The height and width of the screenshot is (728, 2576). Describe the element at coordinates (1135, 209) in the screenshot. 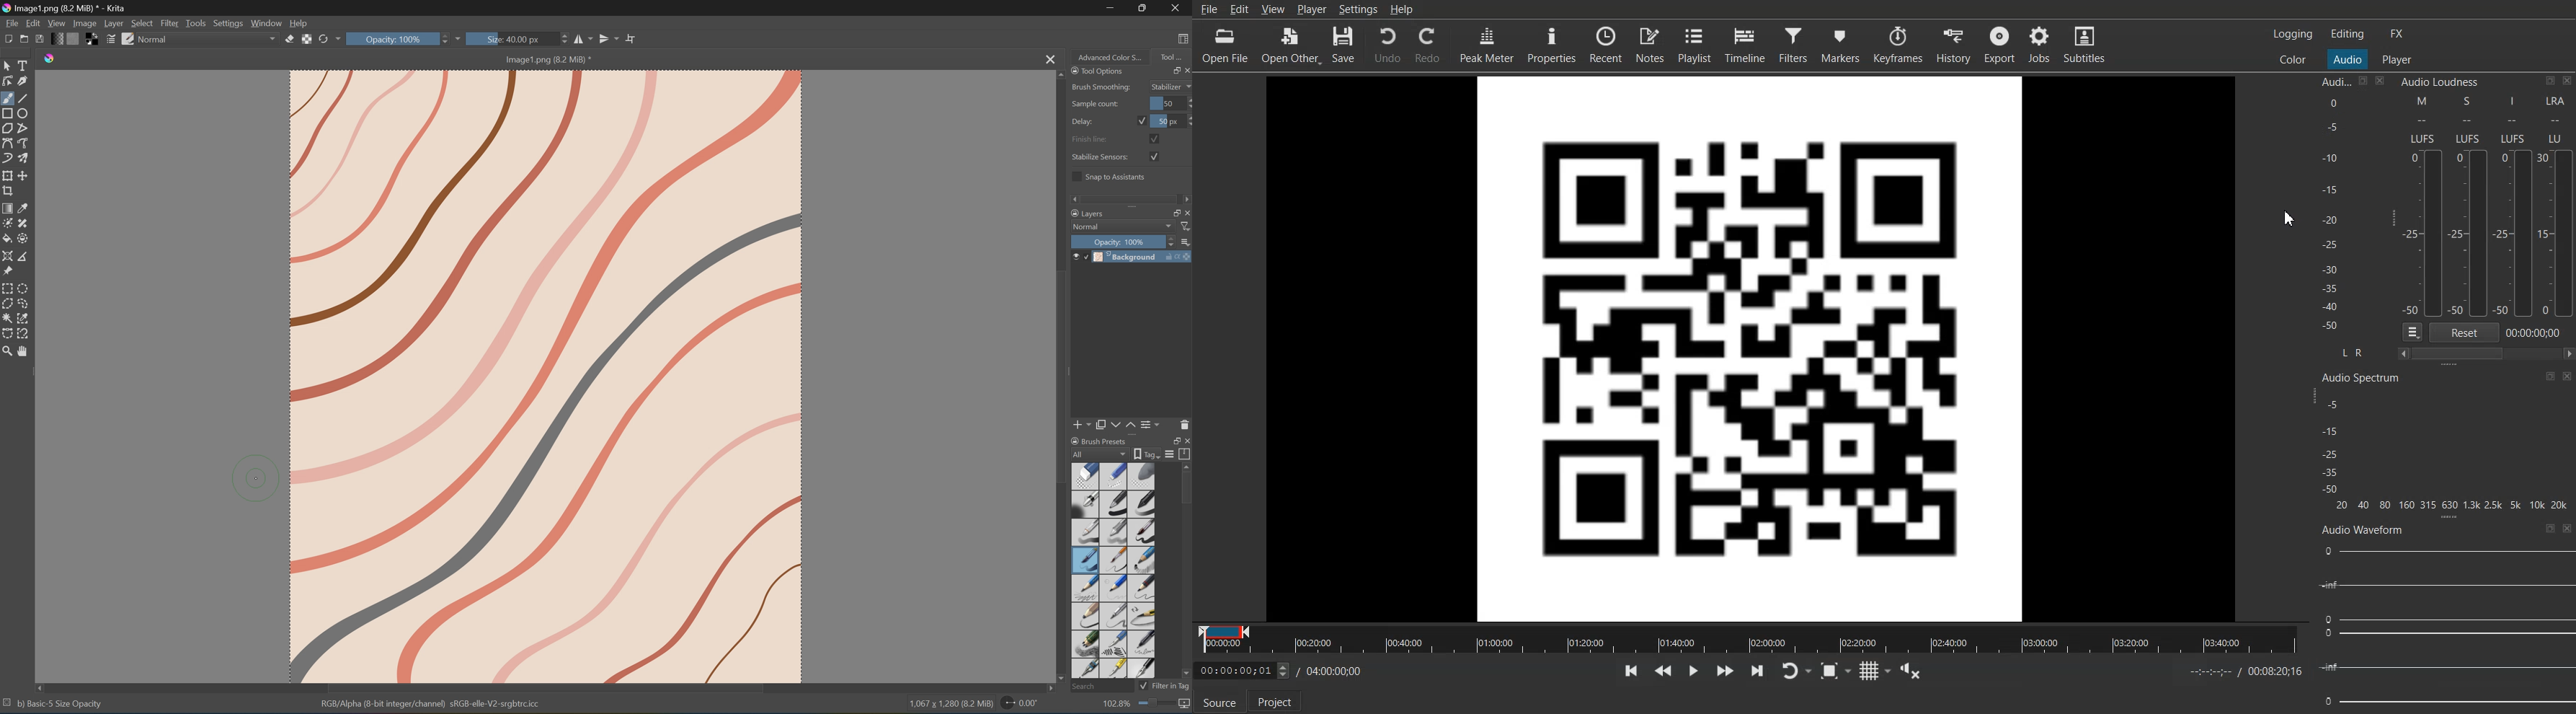

I see `Expand` at that location.